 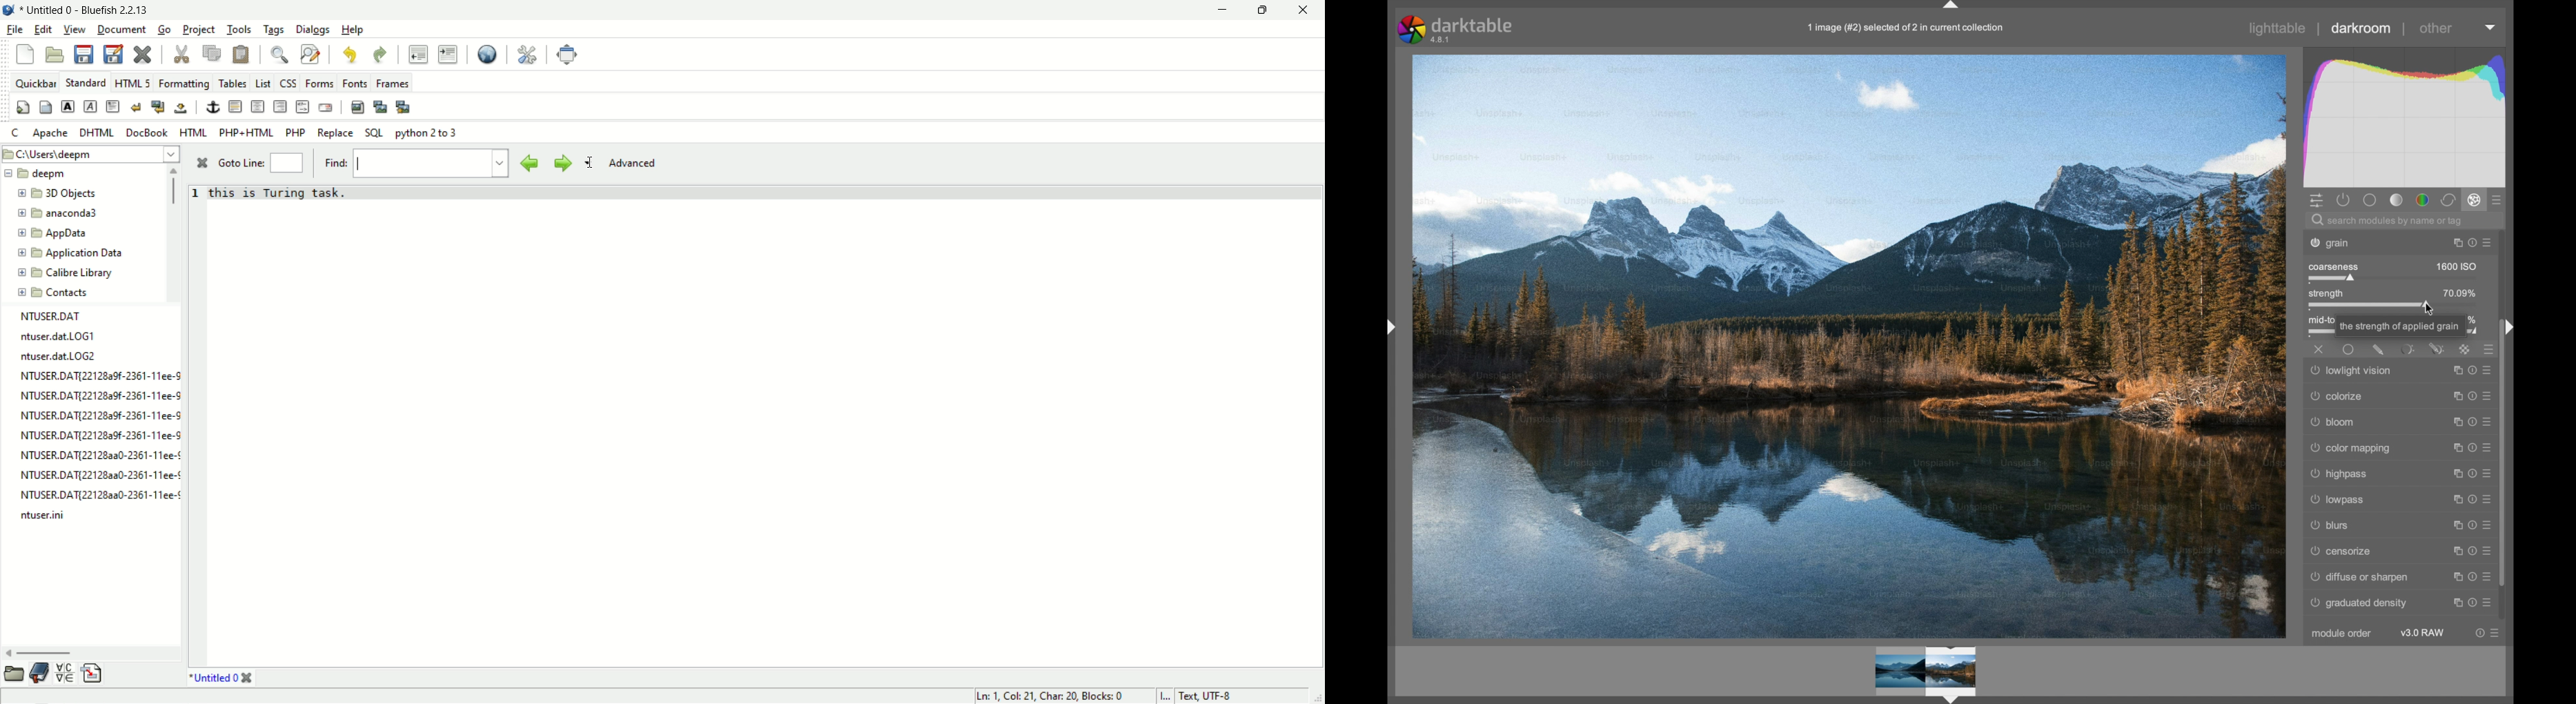 I want to click on dropdown, so click(x=2490, y=27).